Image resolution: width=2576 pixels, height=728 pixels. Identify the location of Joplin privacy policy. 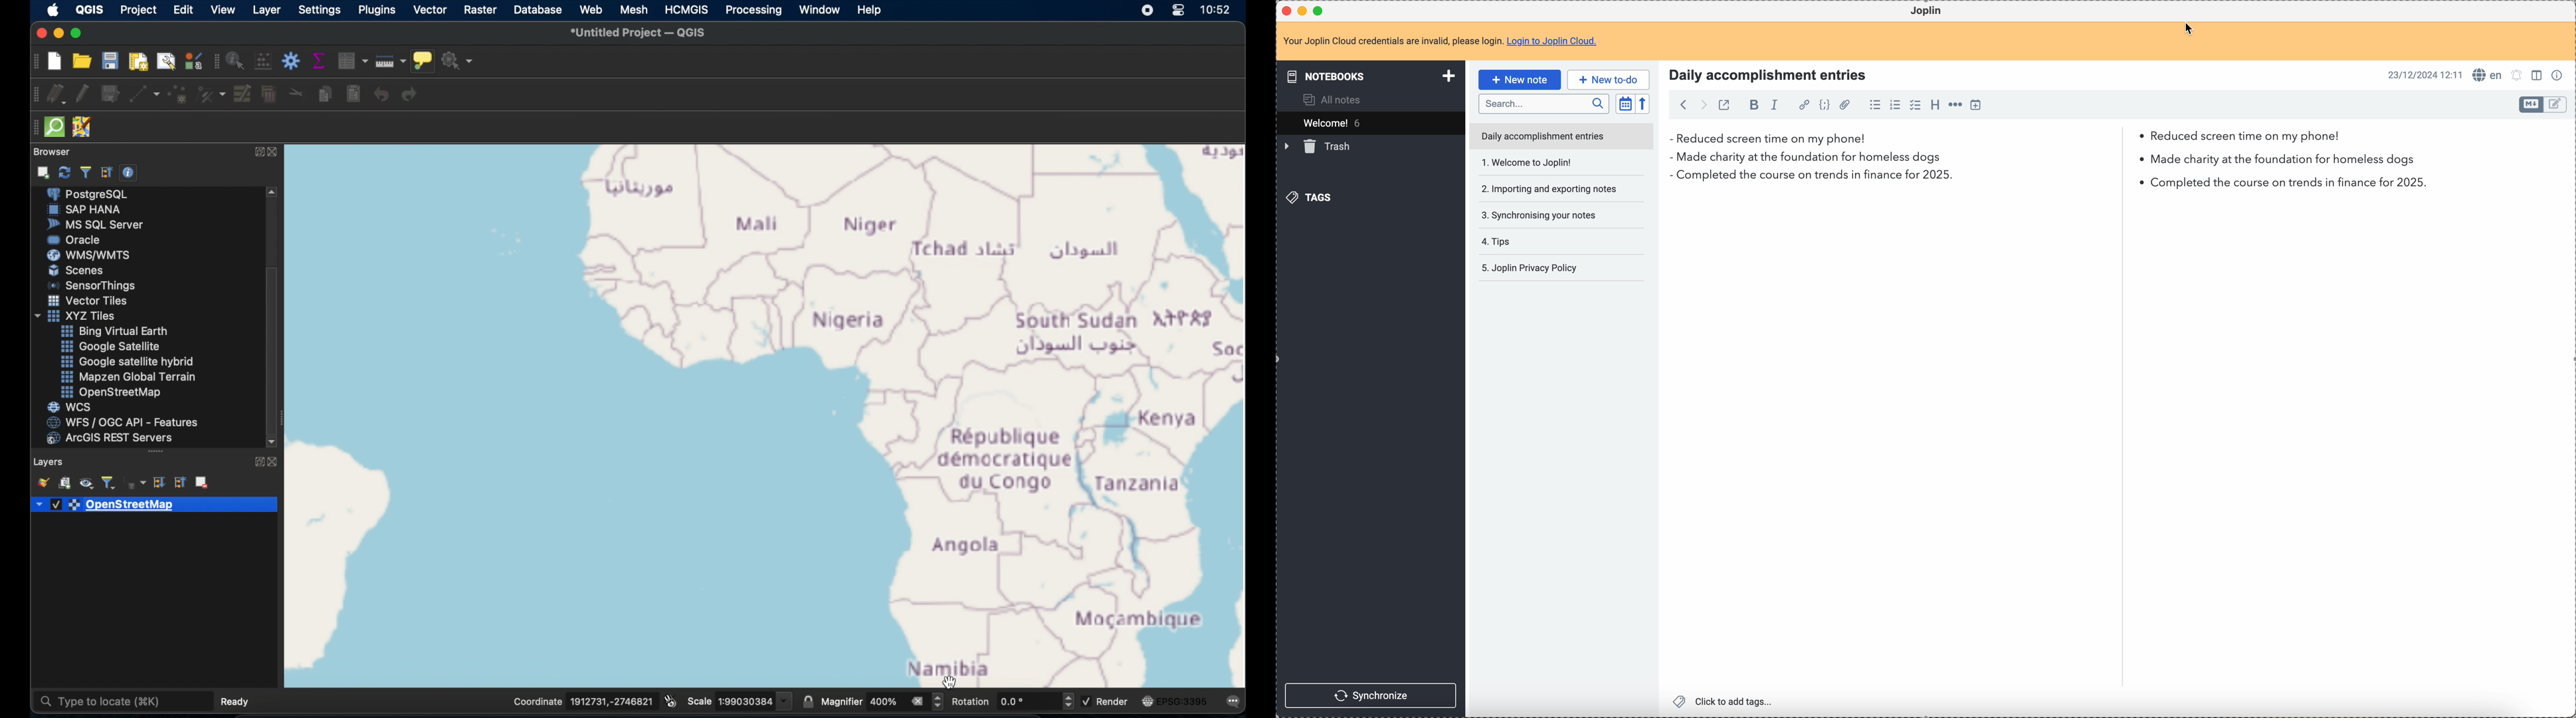
(1528, 241).